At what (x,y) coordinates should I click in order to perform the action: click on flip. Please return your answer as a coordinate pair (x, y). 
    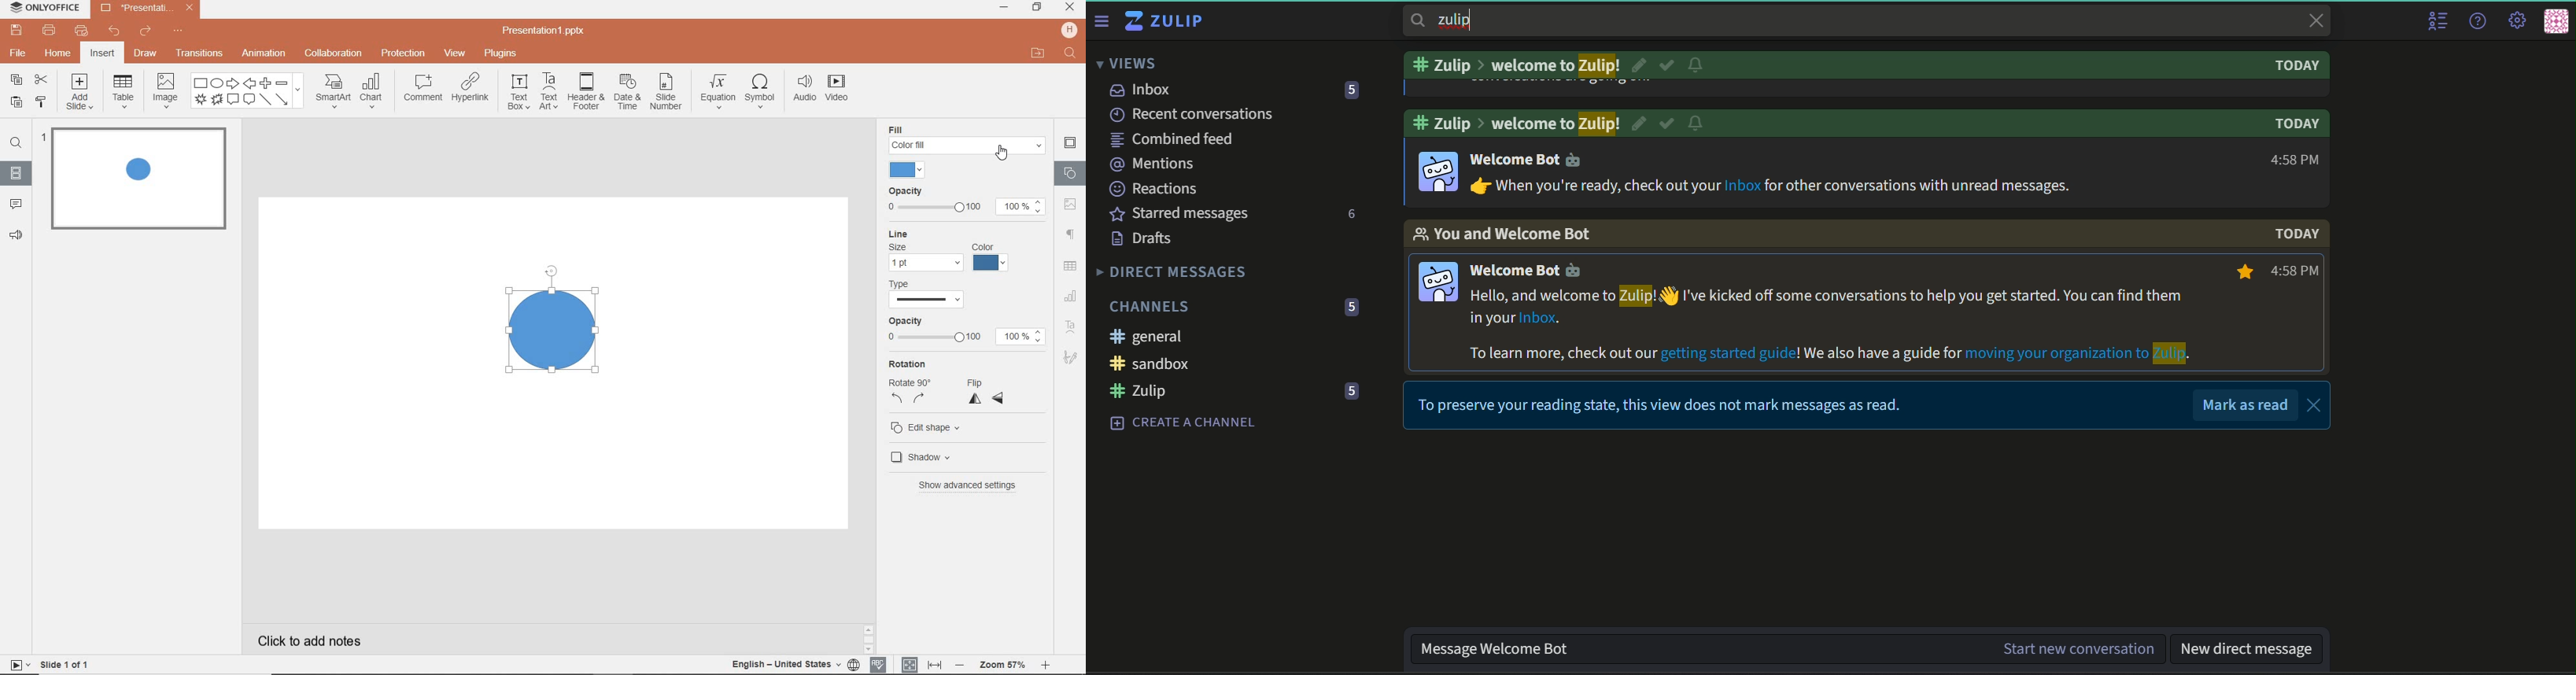
    Looking at the image, I should click on (987, 390).